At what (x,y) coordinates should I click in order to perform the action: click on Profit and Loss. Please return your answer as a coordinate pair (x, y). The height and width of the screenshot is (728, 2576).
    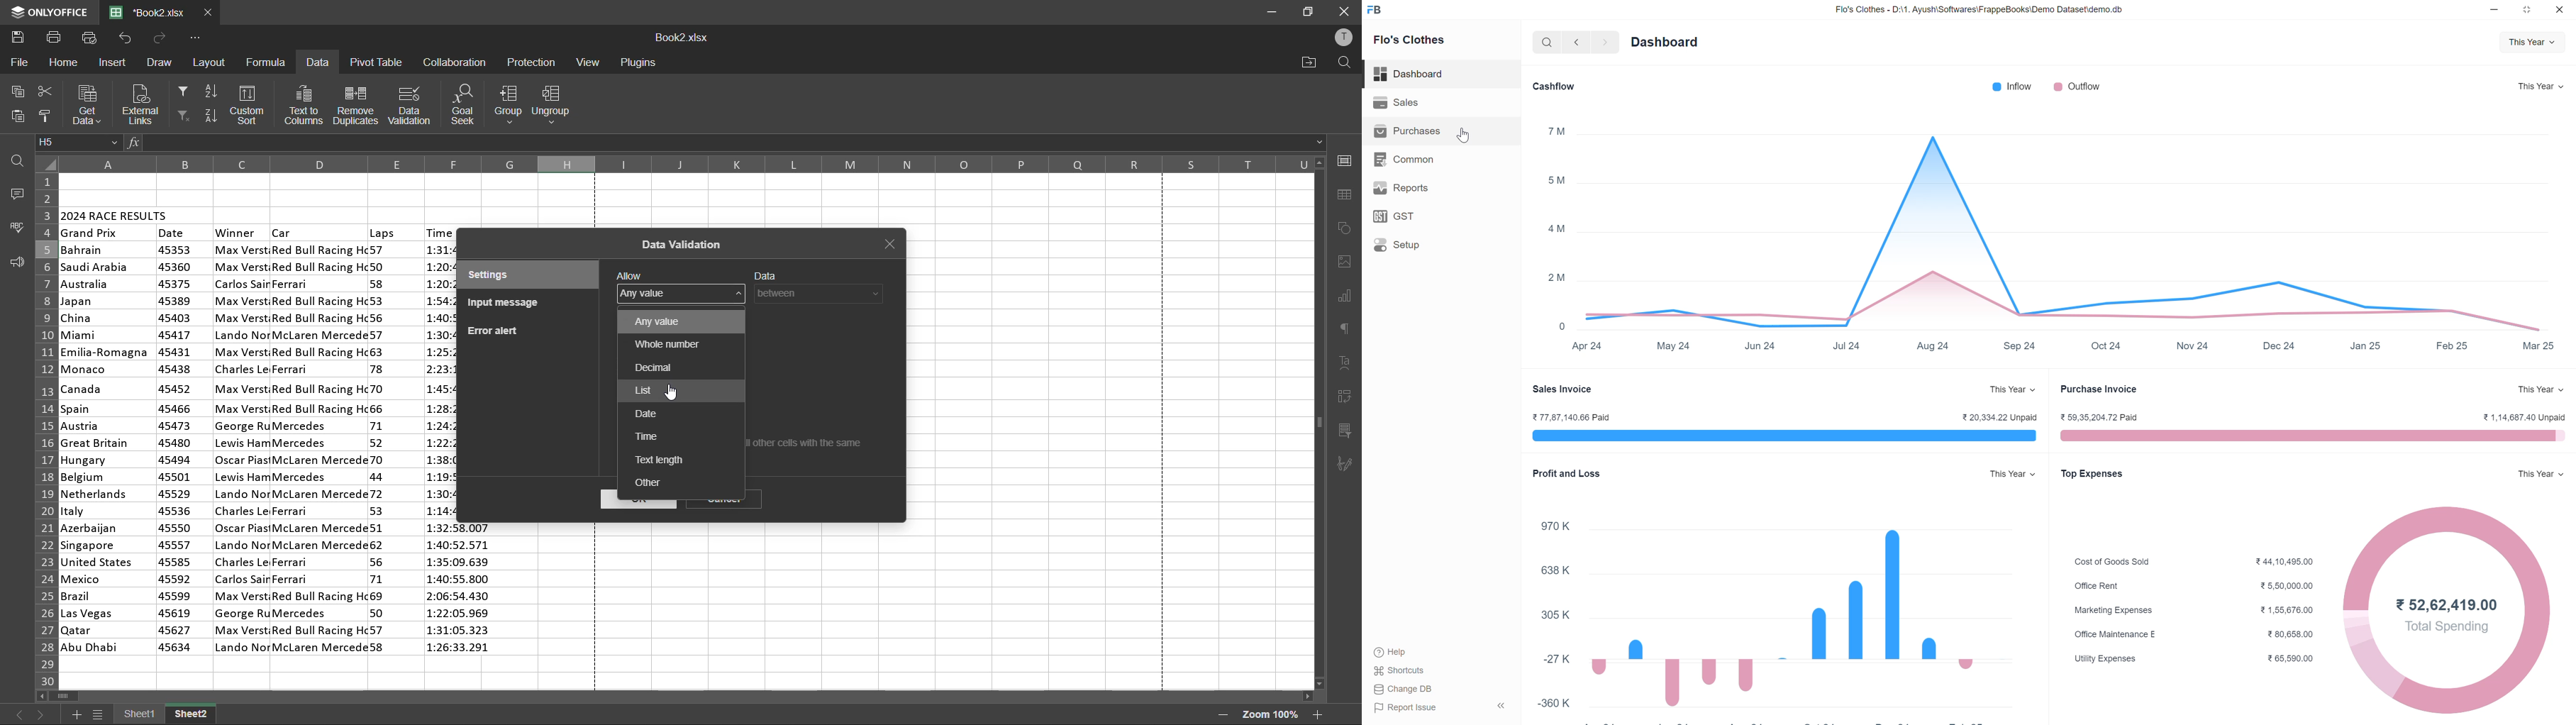
    Looking at the image, I should click on (1567, 473).